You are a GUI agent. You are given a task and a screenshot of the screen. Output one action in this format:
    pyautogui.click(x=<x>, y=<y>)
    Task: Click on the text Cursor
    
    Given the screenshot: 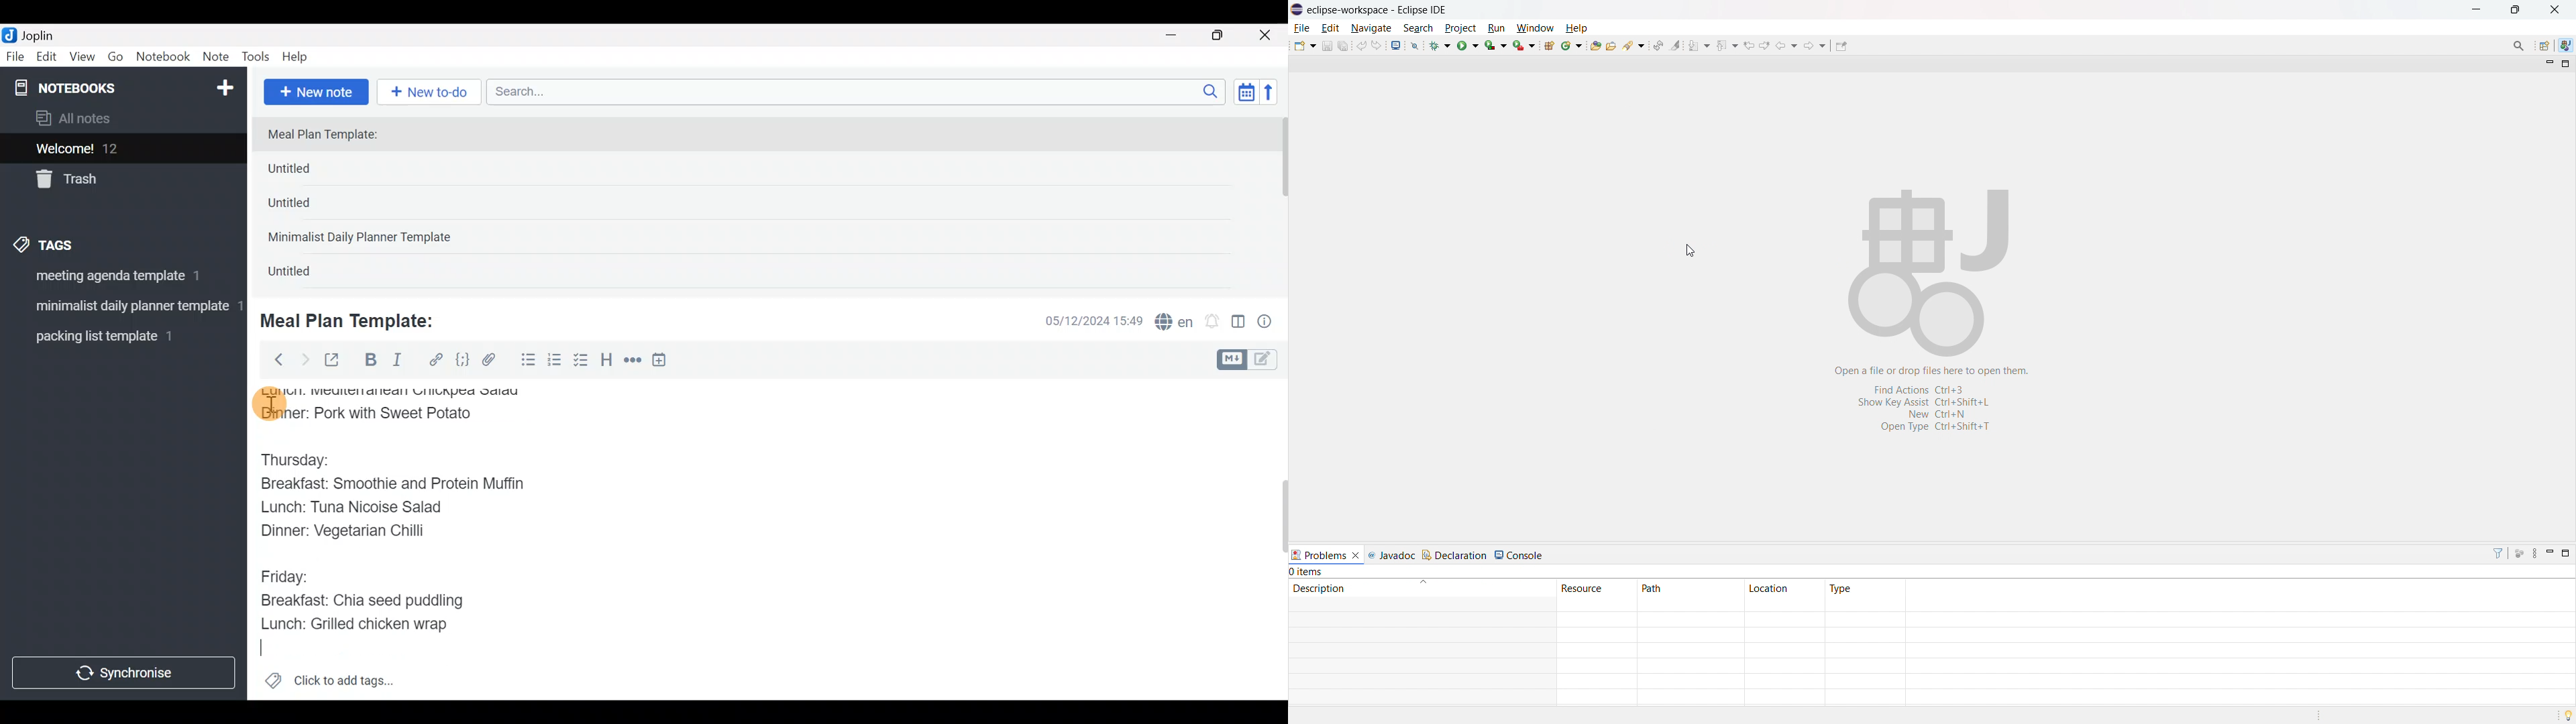 What is the action you would take?
    pyautogui.click(x=272, y=652)
    